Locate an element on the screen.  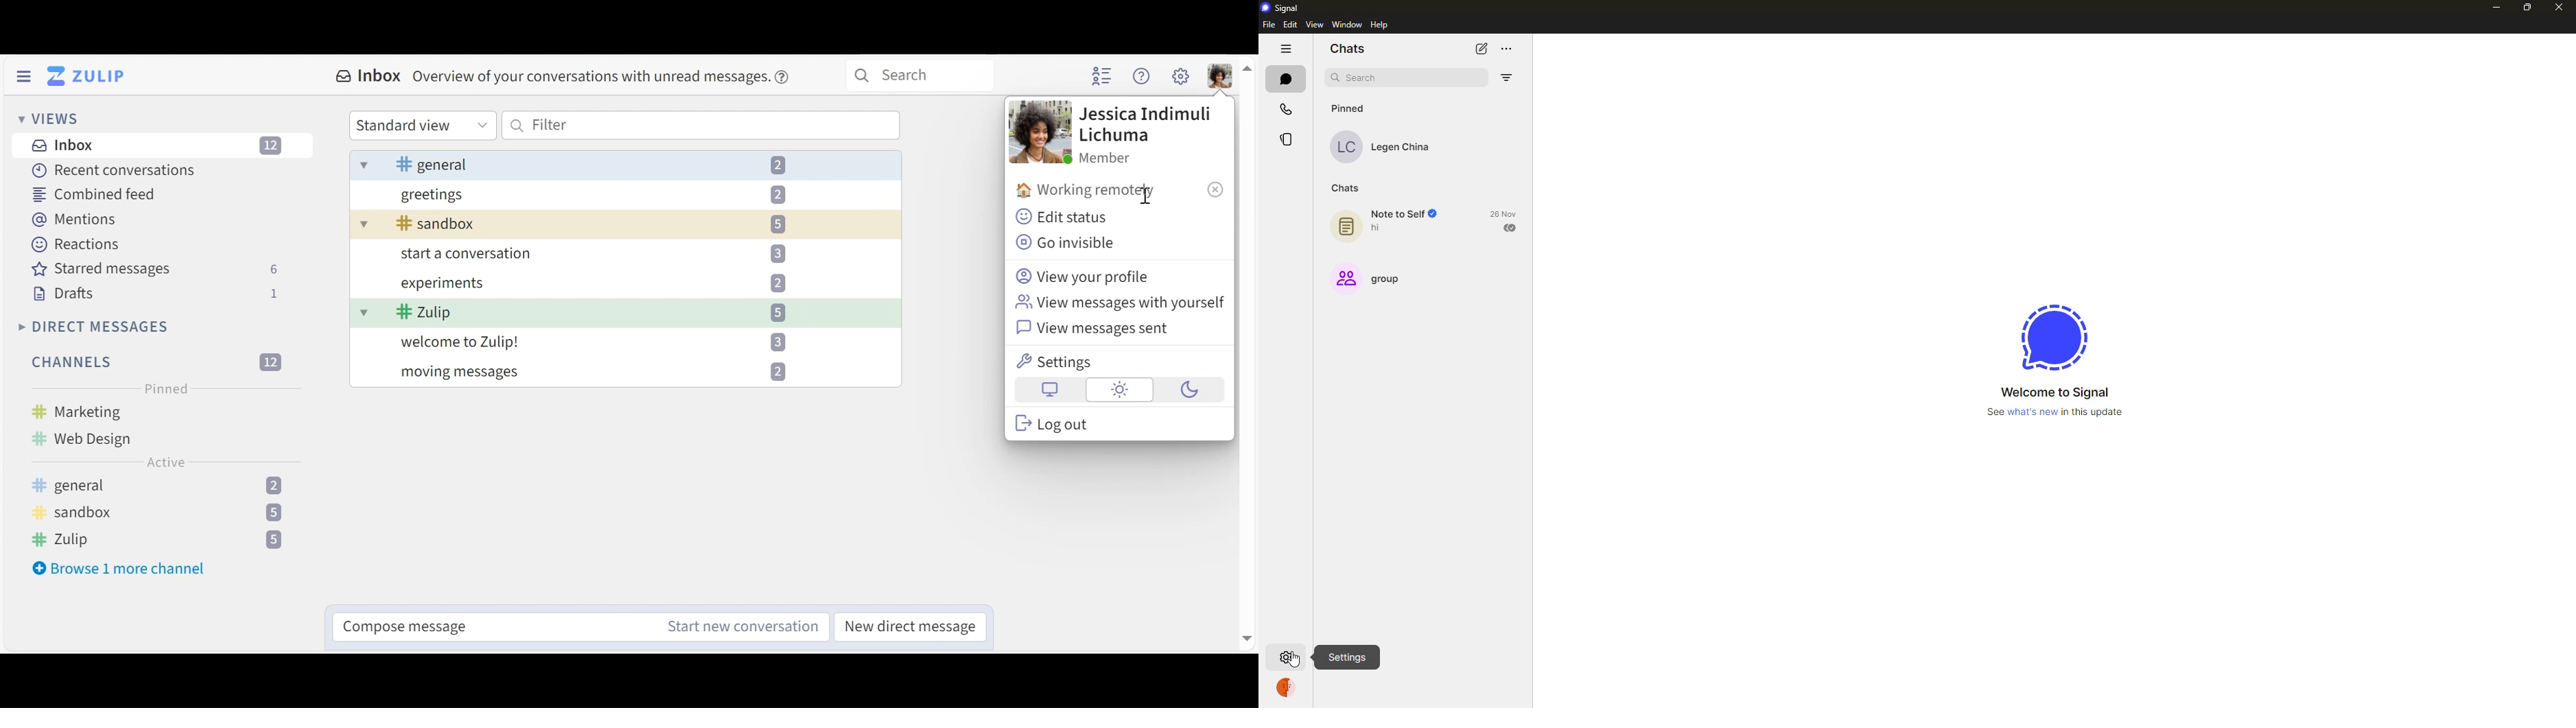
scroll down is located at coordinates (1246, 637).